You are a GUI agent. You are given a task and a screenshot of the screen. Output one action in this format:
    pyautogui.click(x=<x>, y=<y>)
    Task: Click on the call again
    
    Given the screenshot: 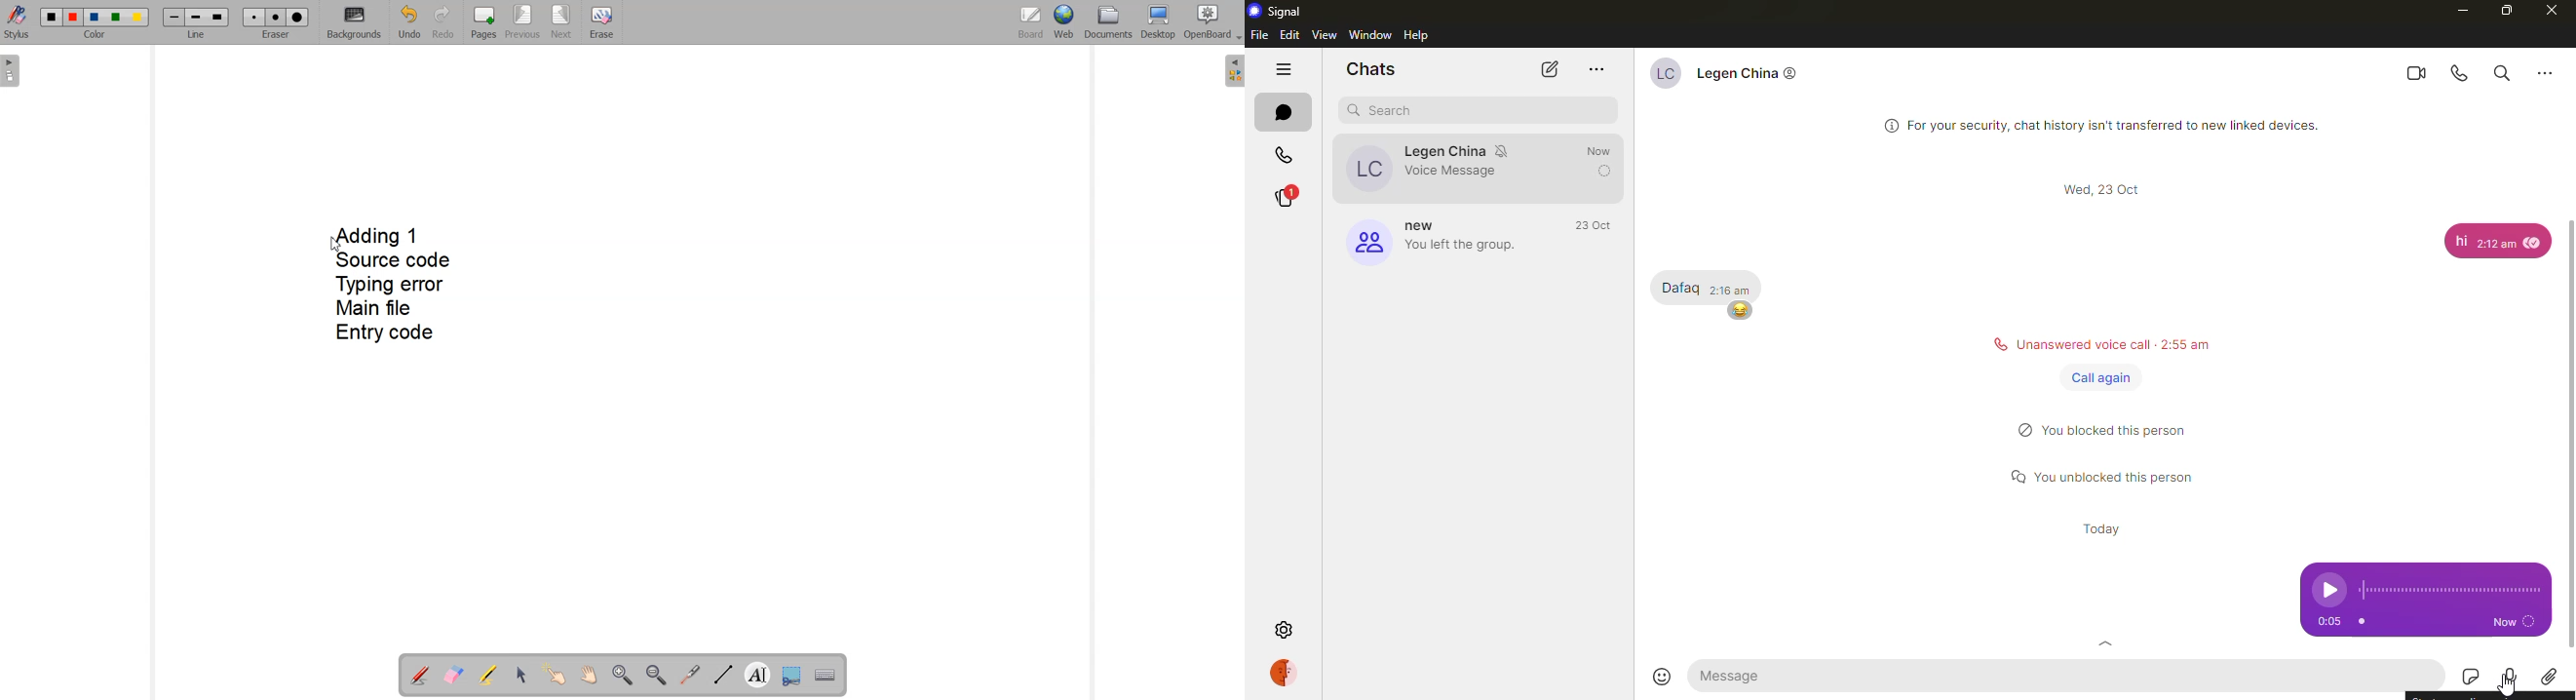 What is the action you would take?
    pyautogui.click(x=2104, y=378)
    